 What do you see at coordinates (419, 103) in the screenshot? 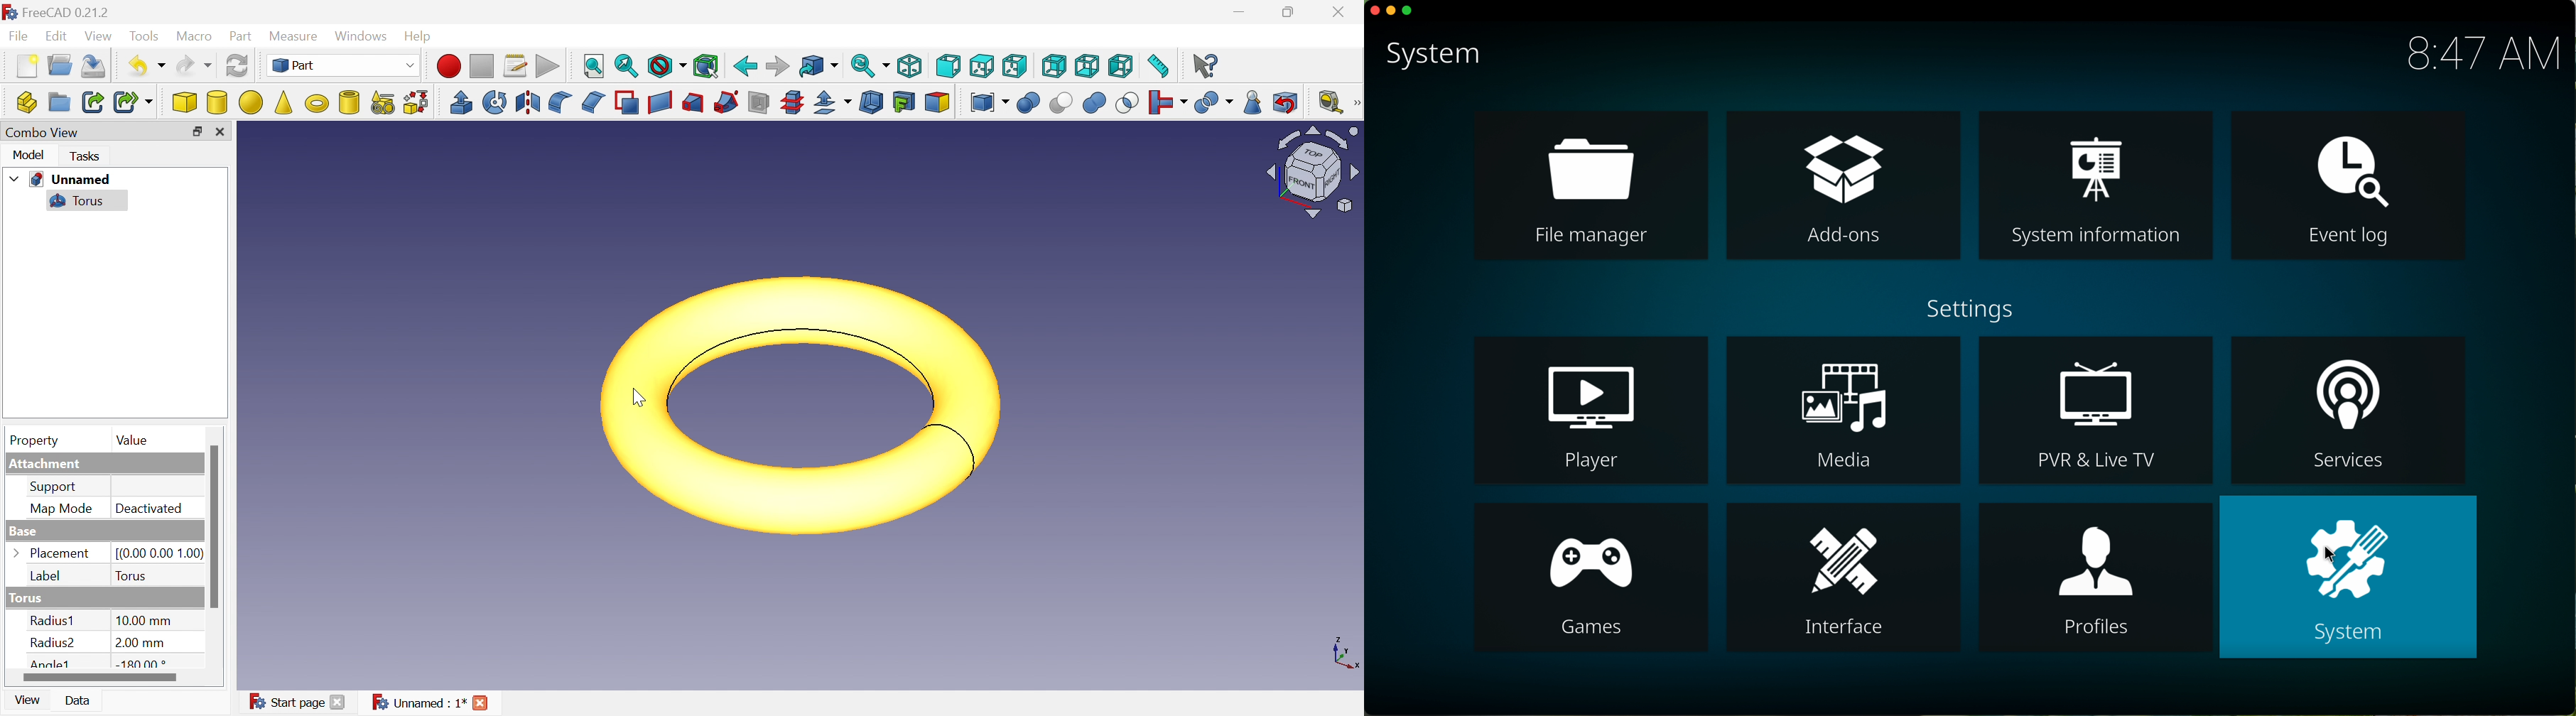
I see `Shape builder` at bounding box center [419, 103].